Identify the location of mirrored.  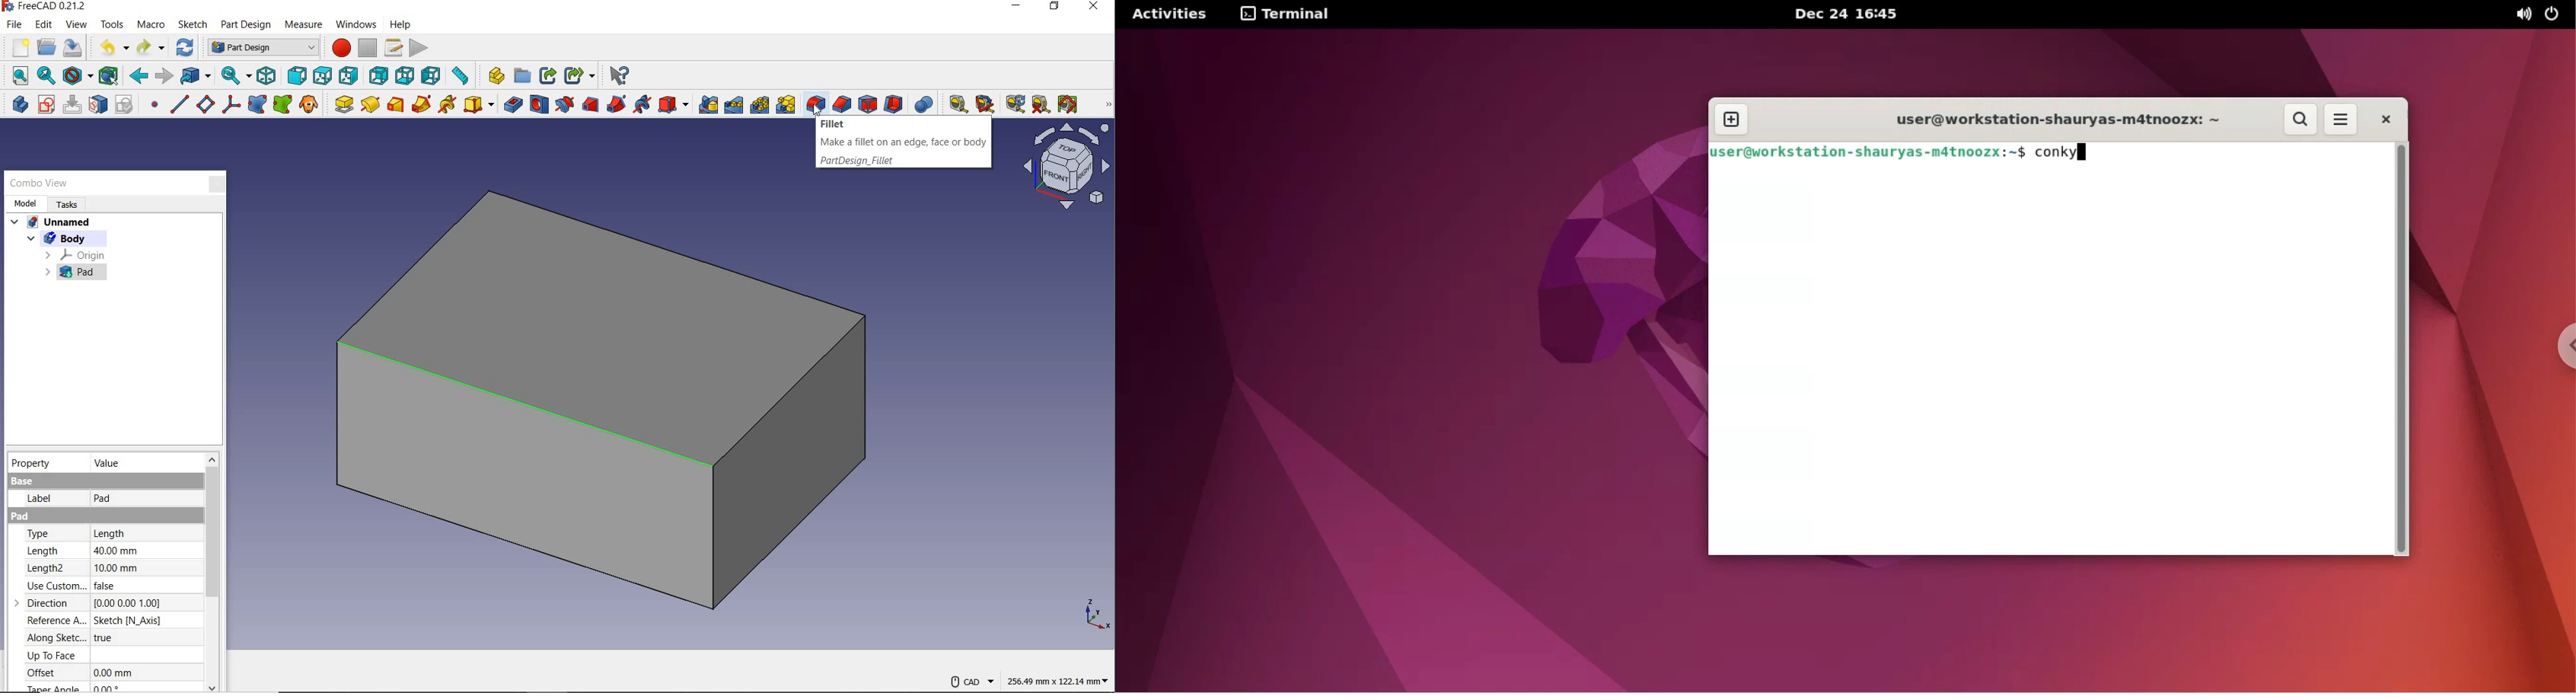
(706, 105).